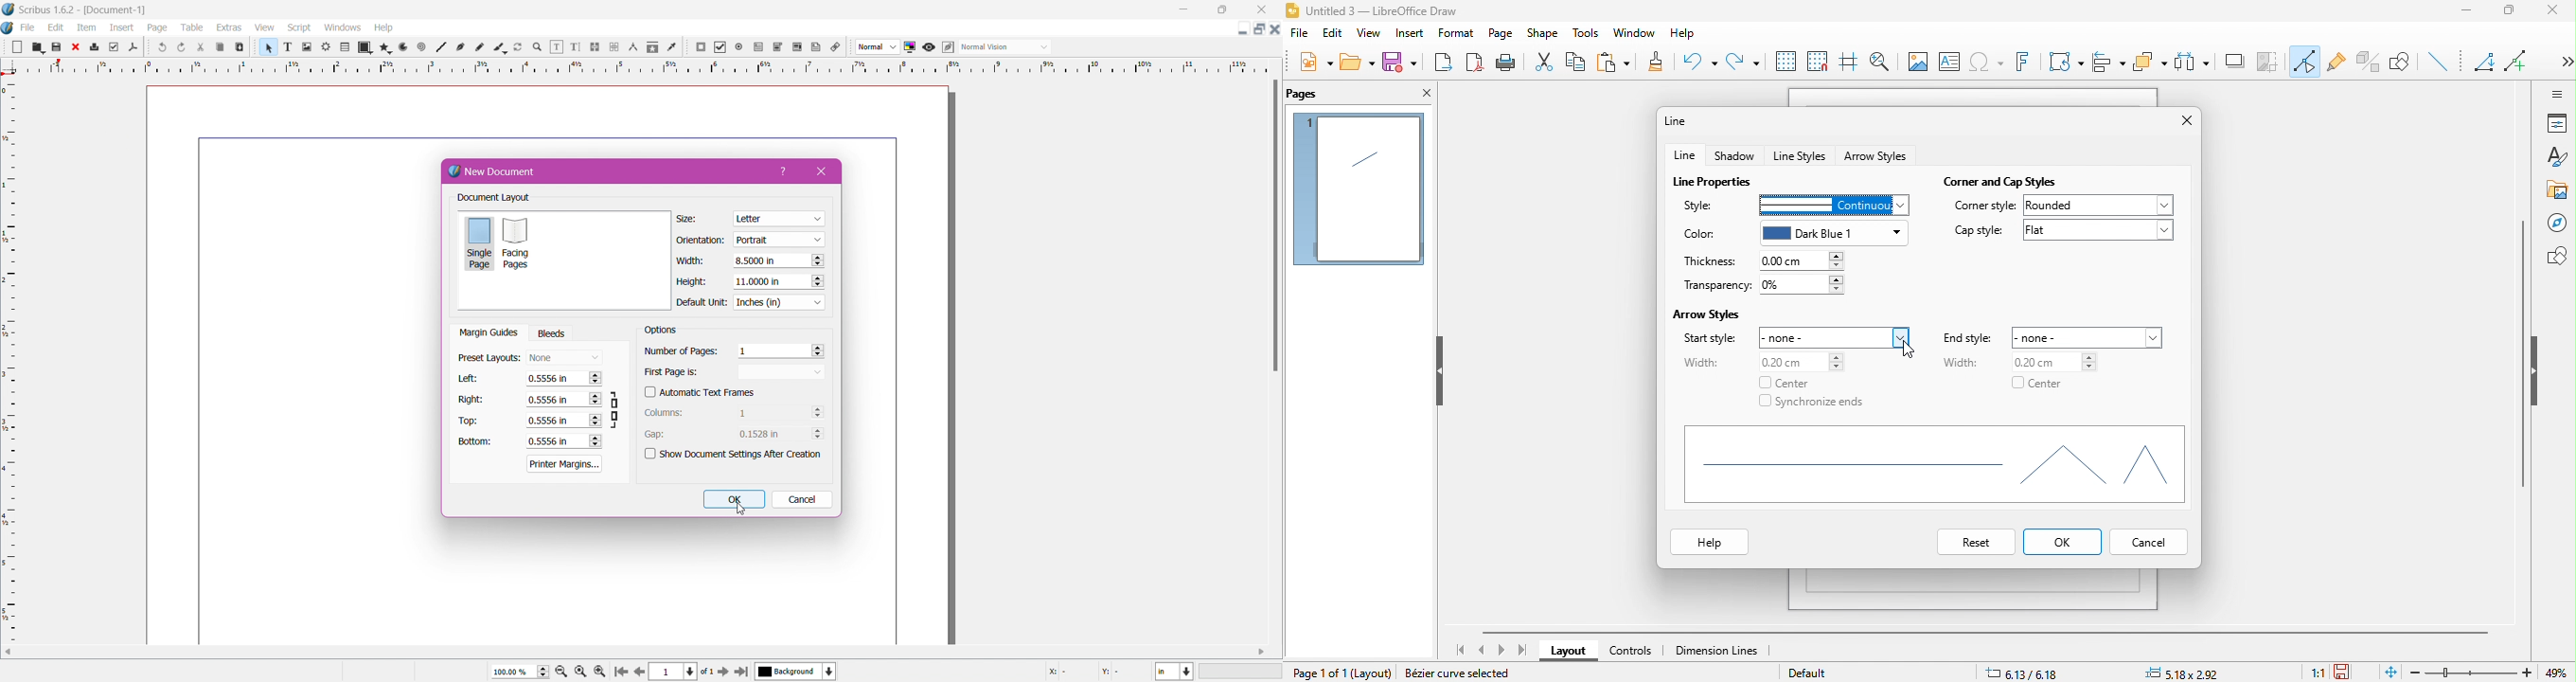 This screenshot has width=2576, height=700. I want to click on last page, so click(1521, 650).